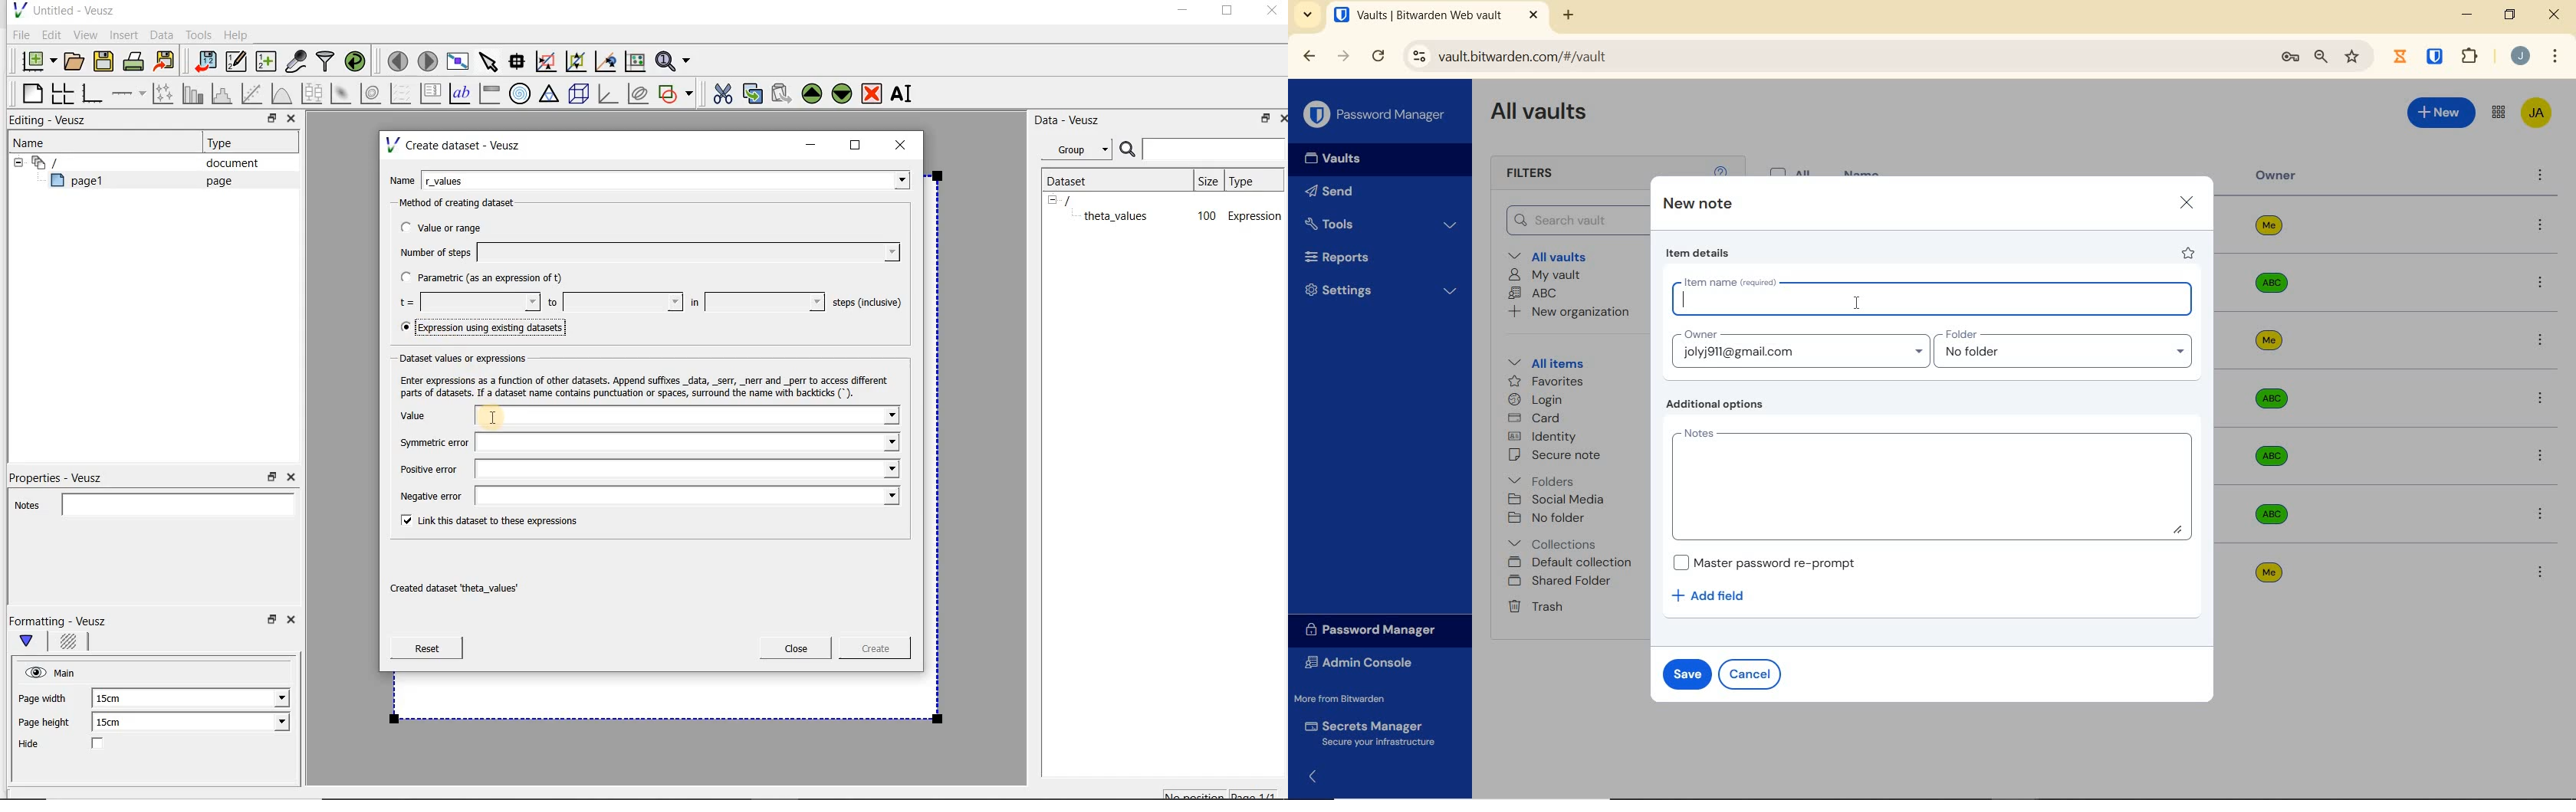 This screenshot has width=2576, height=812. I want to click on Formatting - Veusz, so click(60, 621).